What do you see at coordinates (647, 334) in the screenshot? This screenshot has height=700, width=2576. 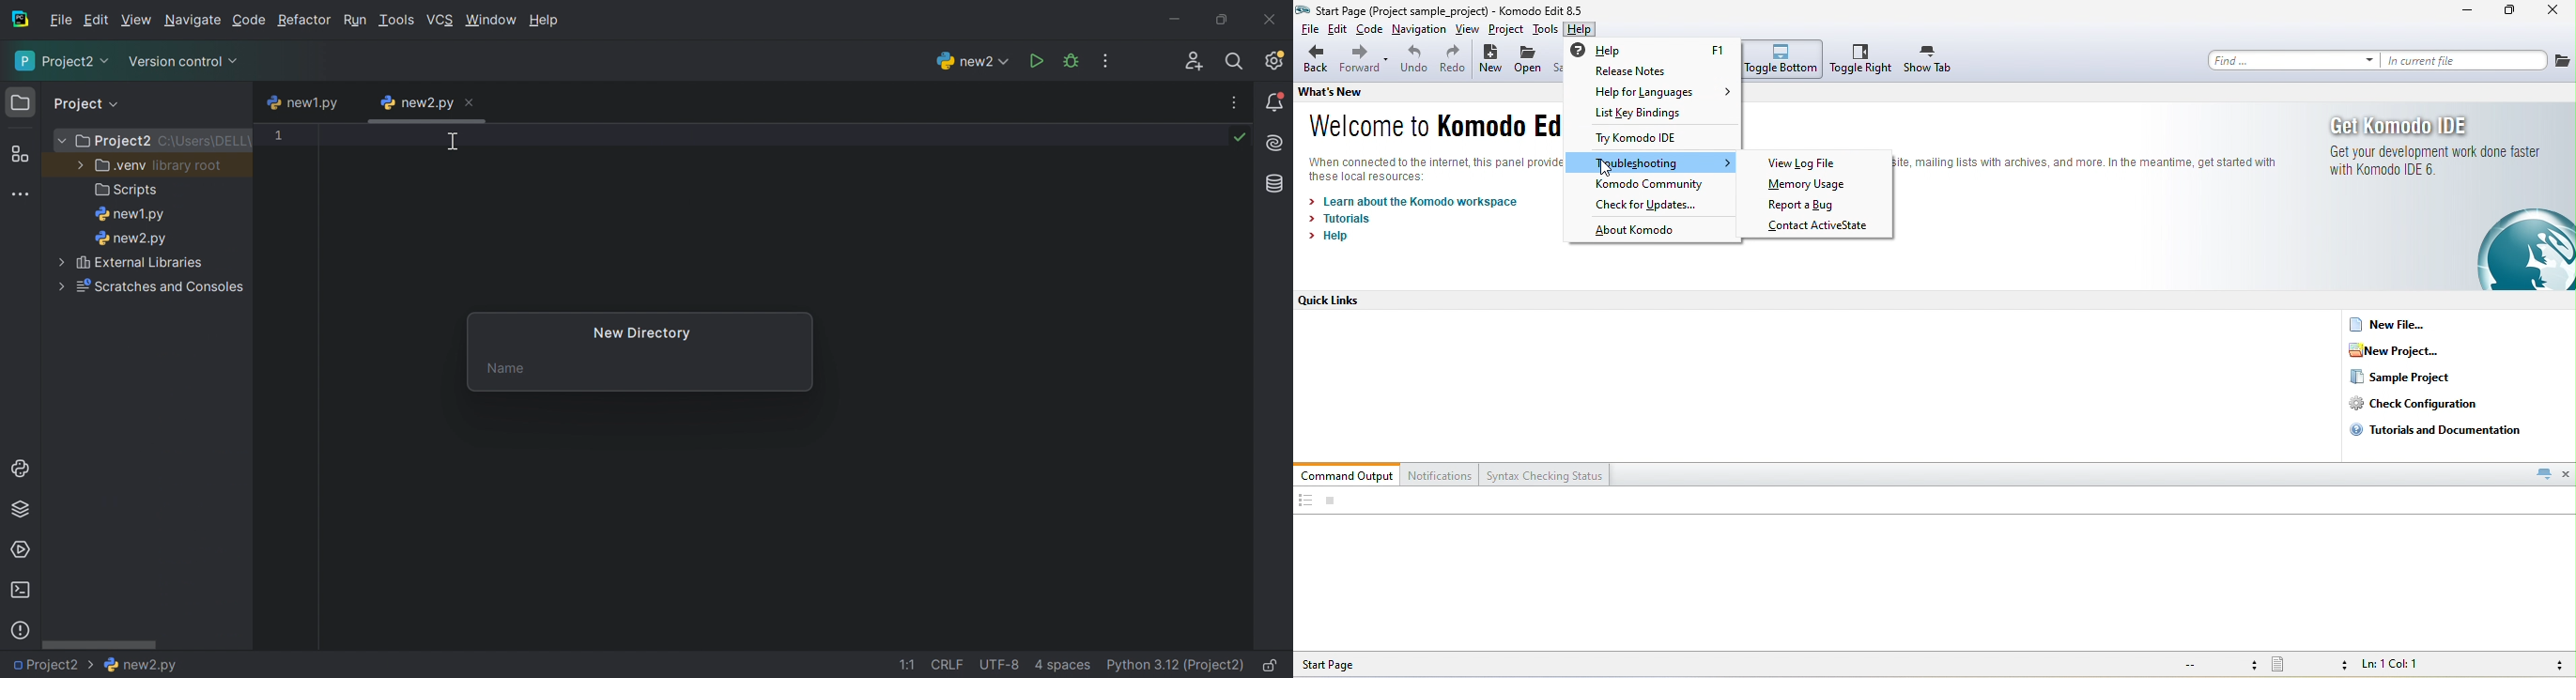 I see `New Directory` at bounding box center [647, 334].